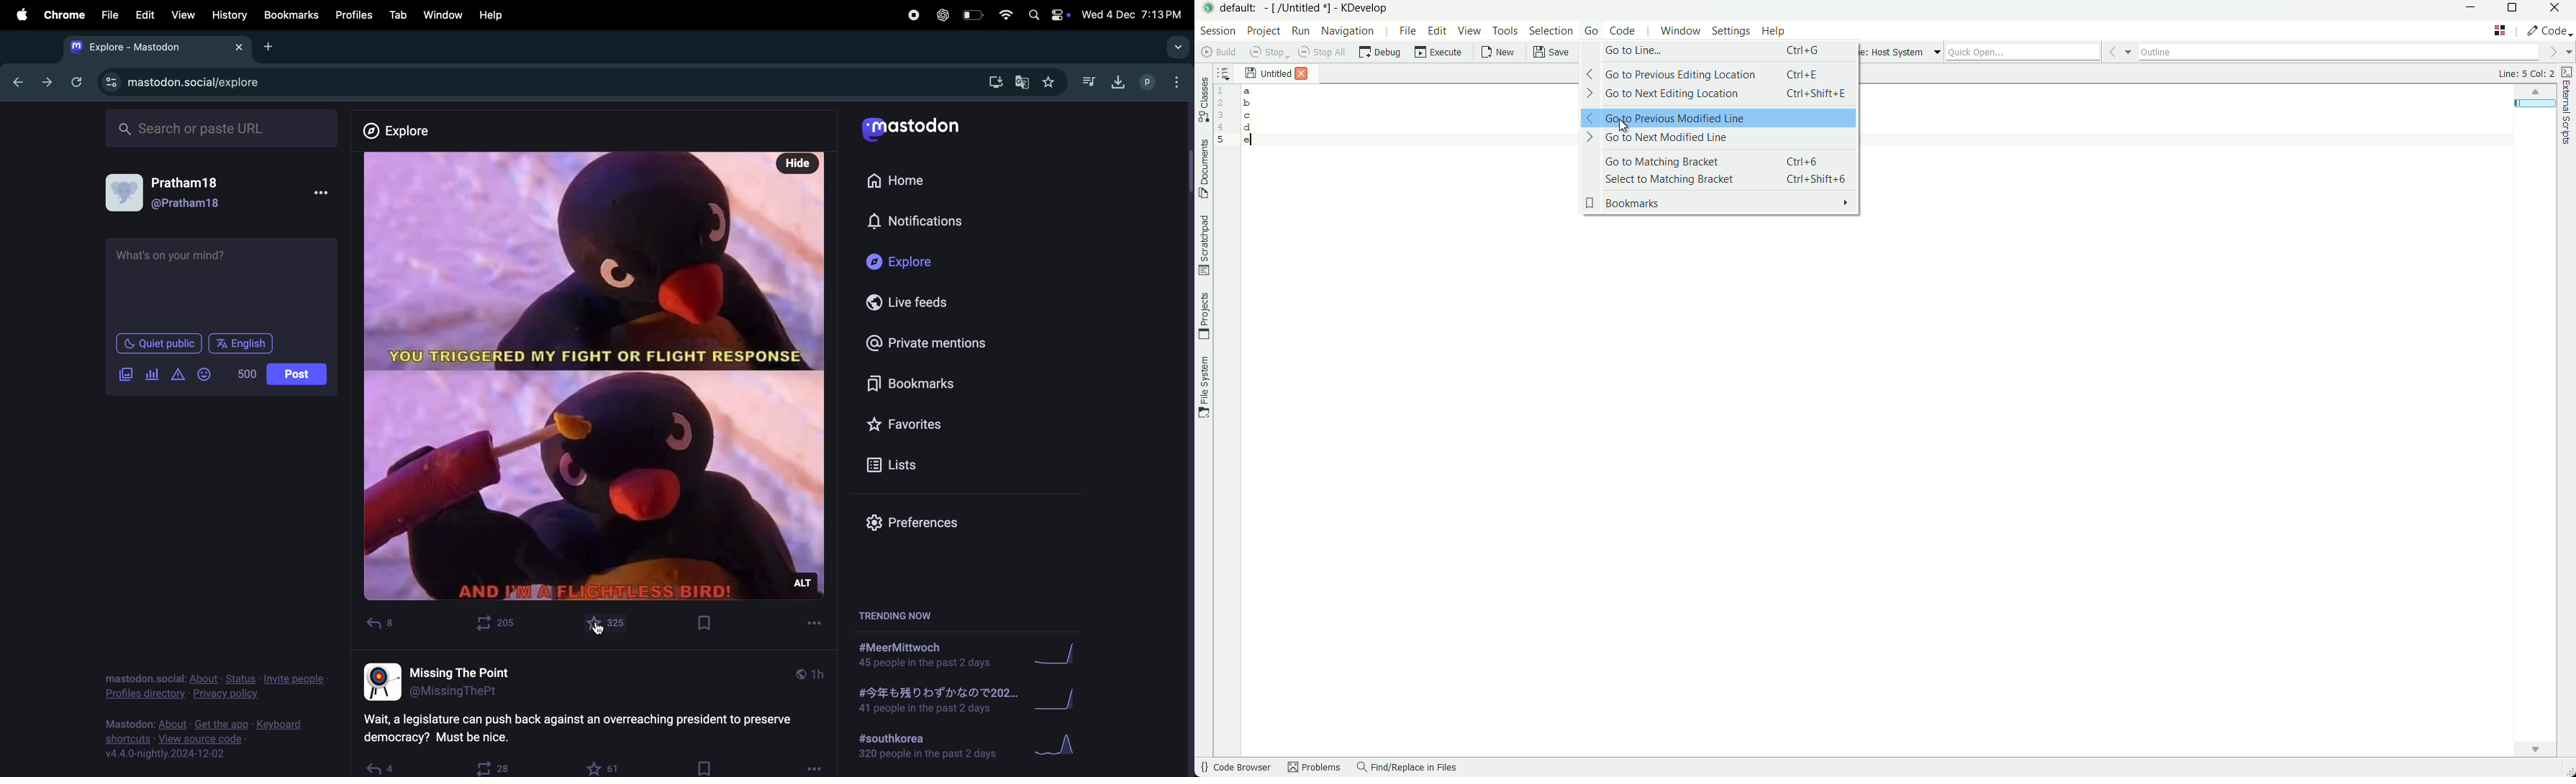 This screenshot has width=2576, height=784. What do you see at coordinates (152, 373) in the screenshot?
I see `poll` at bounding box center [152, 373].